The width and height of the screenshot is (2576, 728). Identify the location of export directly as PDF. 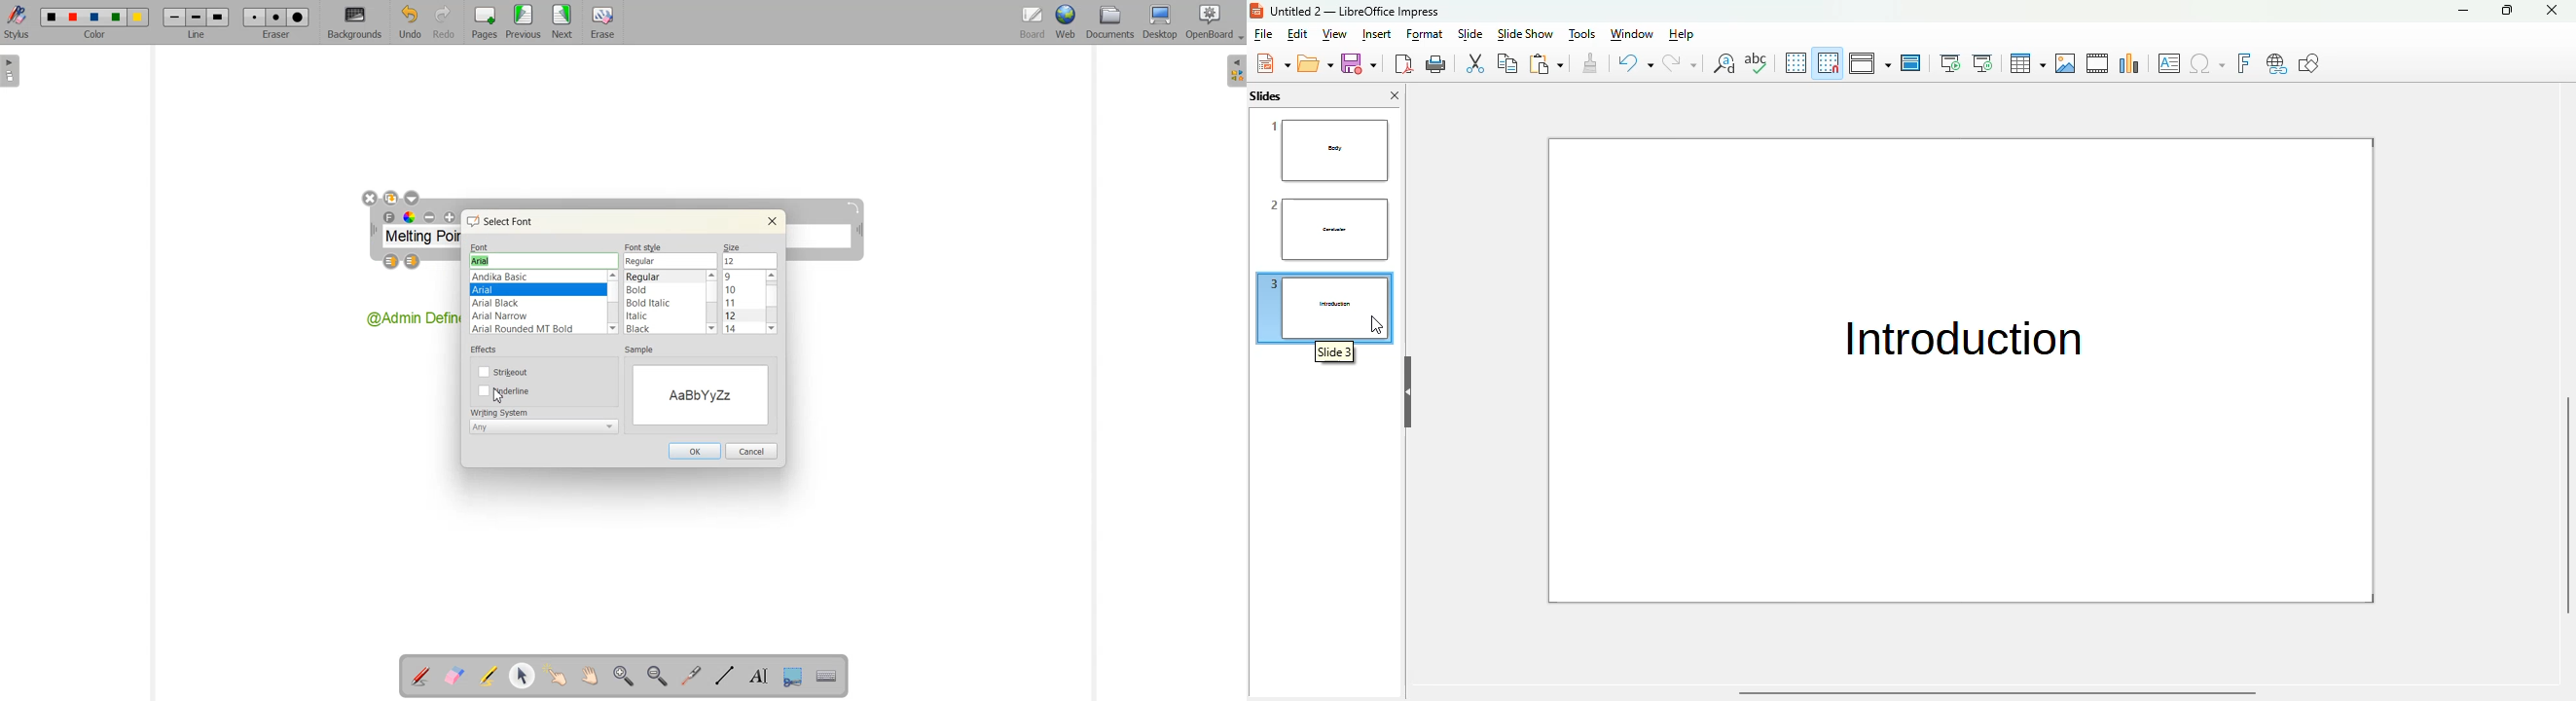
(1403, 64).